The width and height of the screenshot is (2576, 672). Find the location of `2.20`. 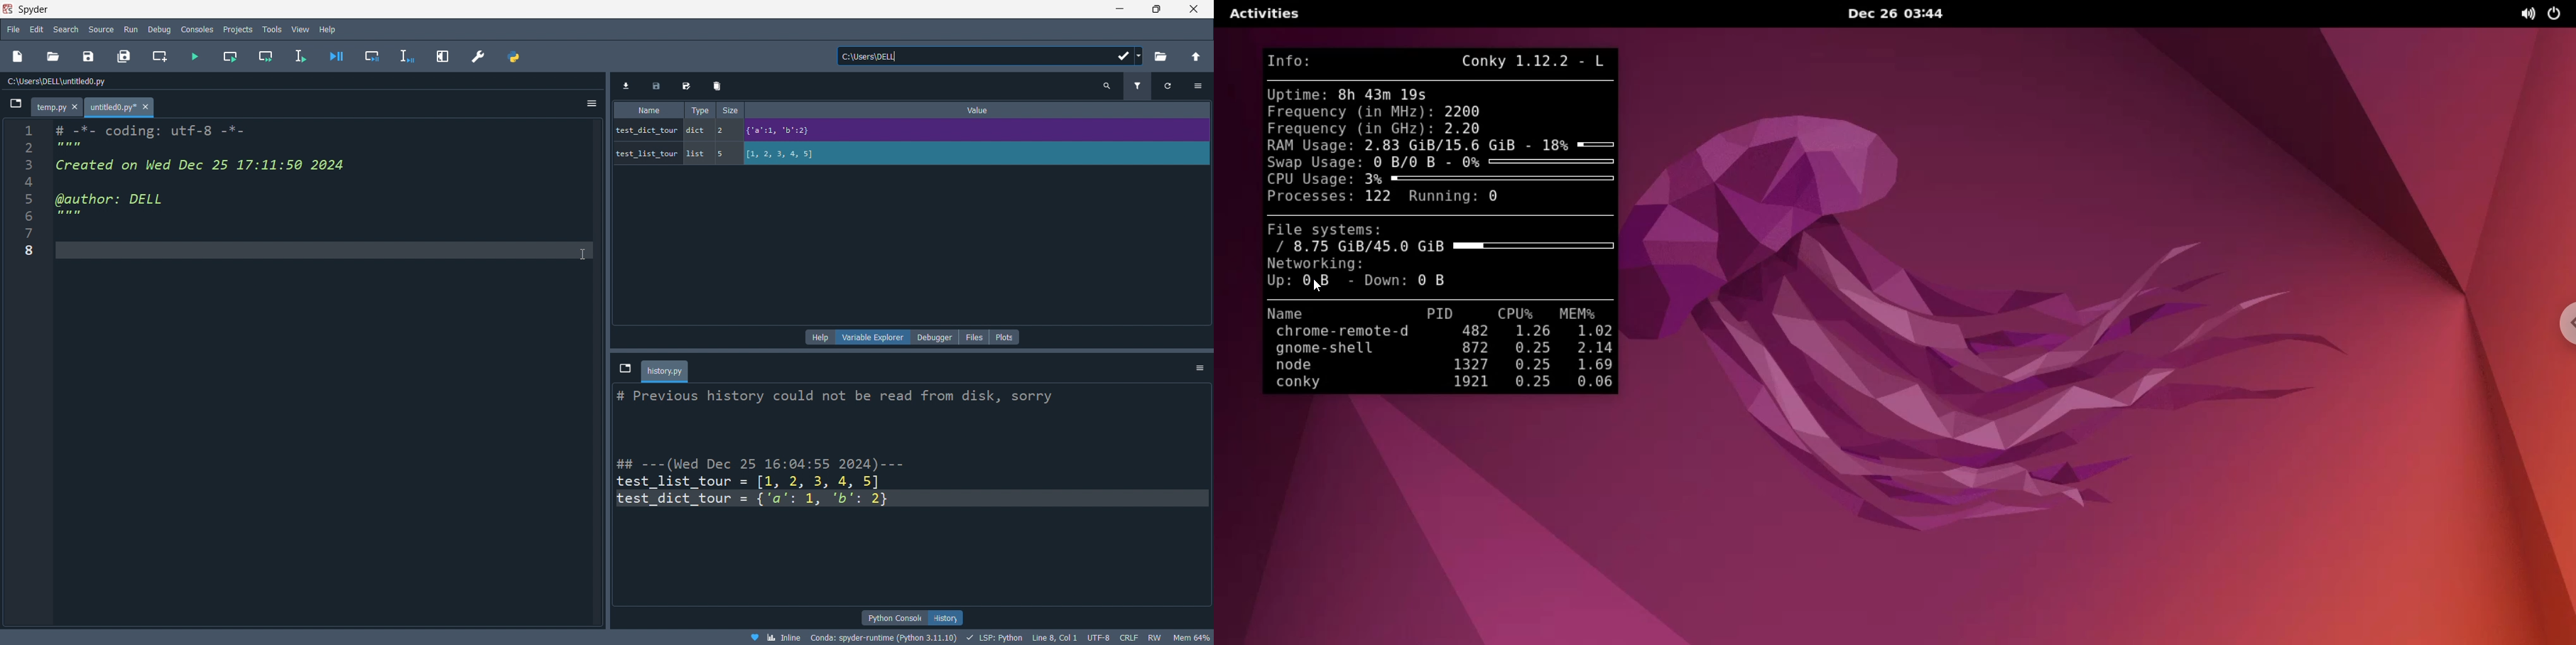

2.20 is located at coordinates (1463, 128).